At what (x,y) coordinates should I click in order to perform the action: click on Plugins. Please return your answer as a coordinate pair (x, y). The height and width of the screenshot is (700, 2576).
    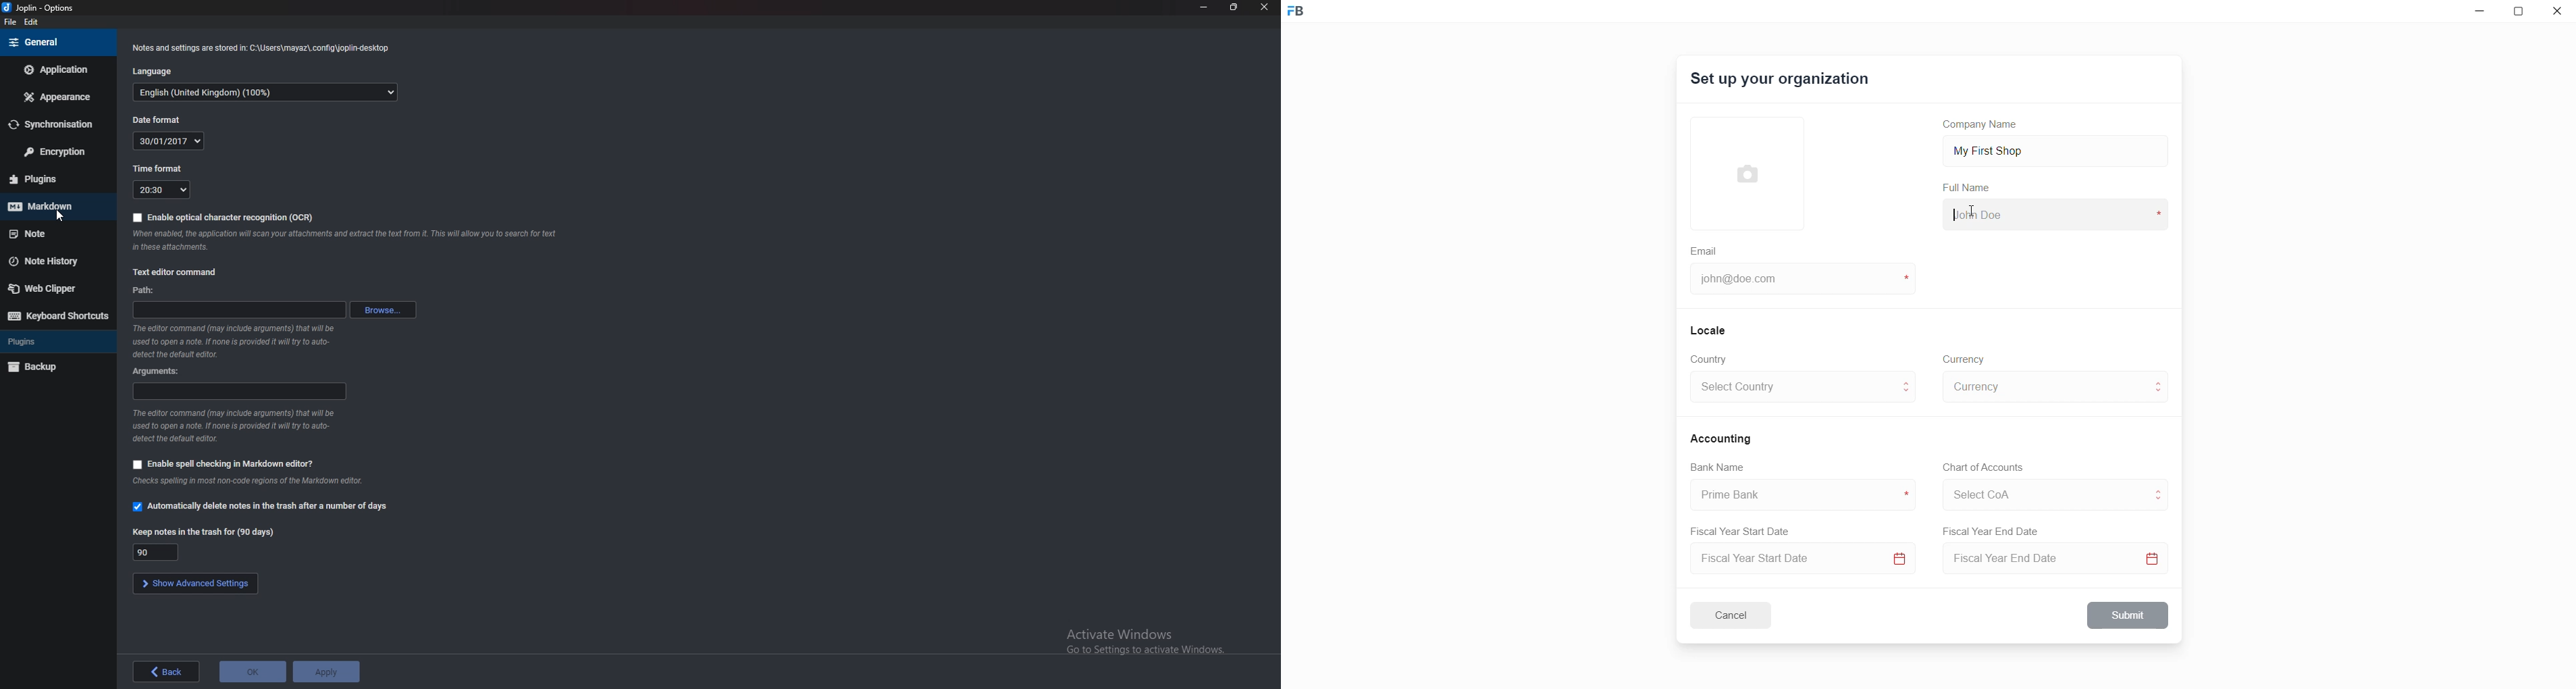
    Looking at the image, I should click on (54, 340).